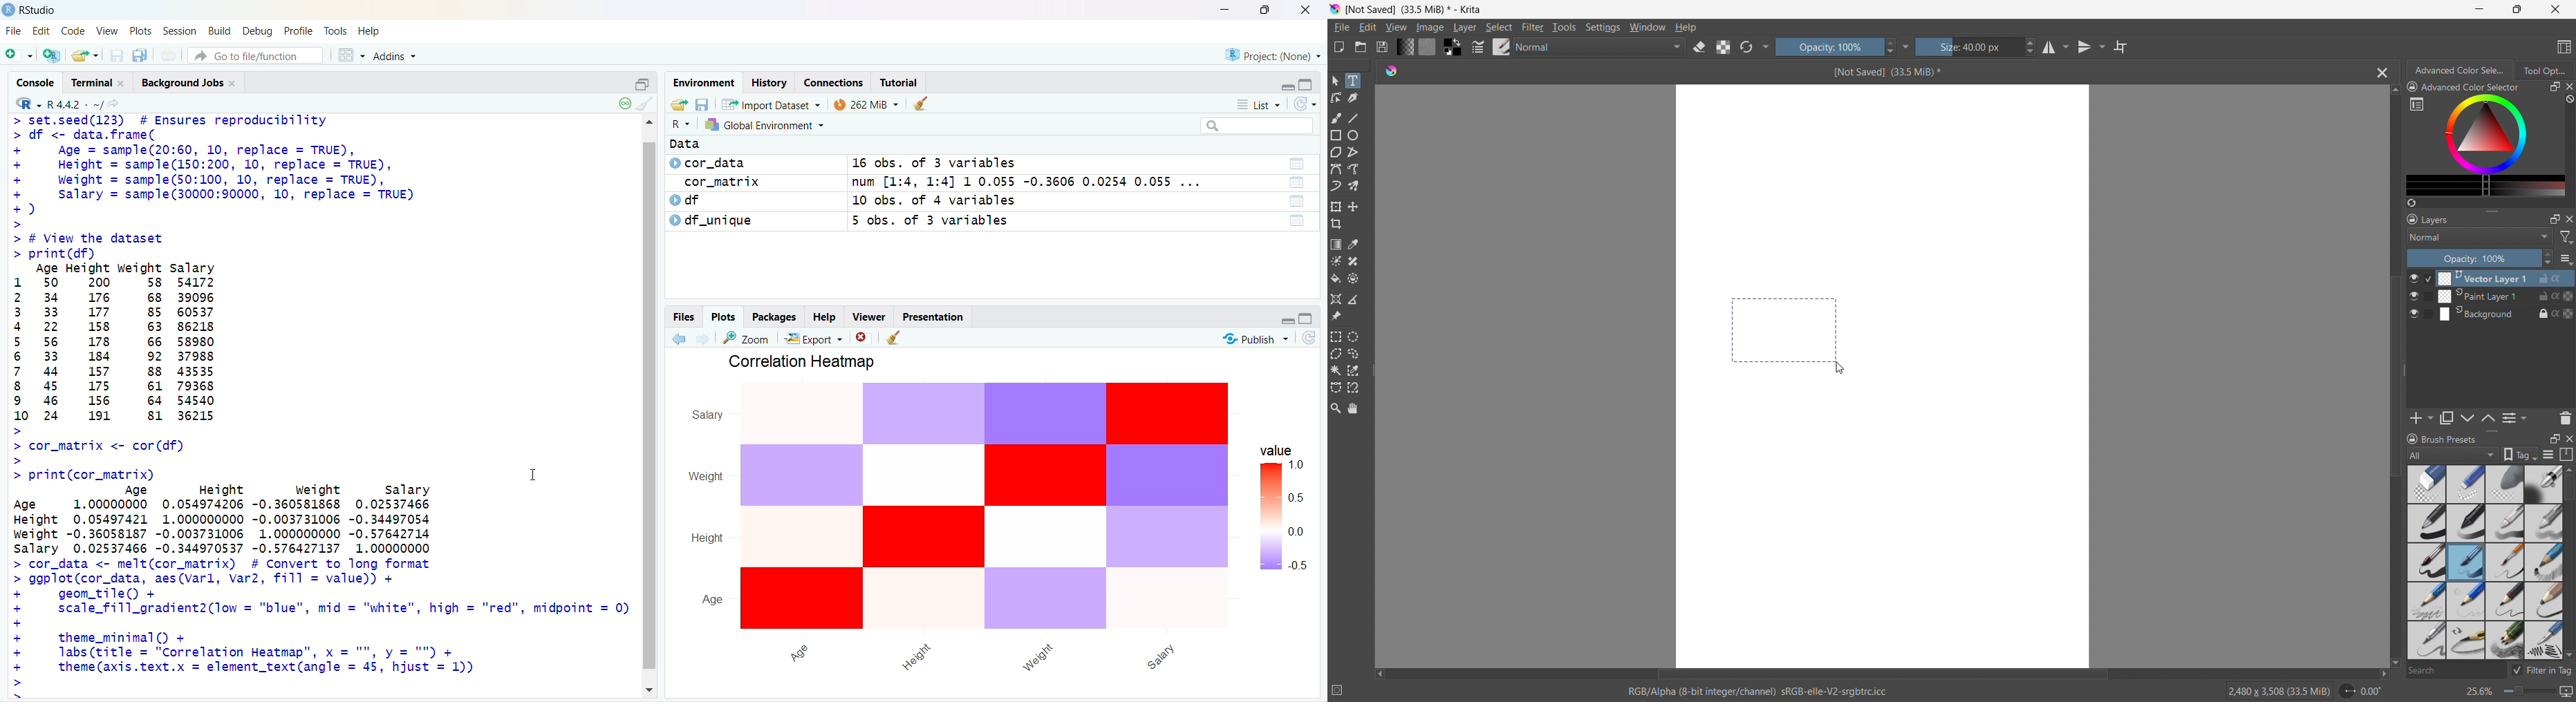  Describe the element at coordinates (118, 104) in the screenshot. I see `Show in new window` at that location.